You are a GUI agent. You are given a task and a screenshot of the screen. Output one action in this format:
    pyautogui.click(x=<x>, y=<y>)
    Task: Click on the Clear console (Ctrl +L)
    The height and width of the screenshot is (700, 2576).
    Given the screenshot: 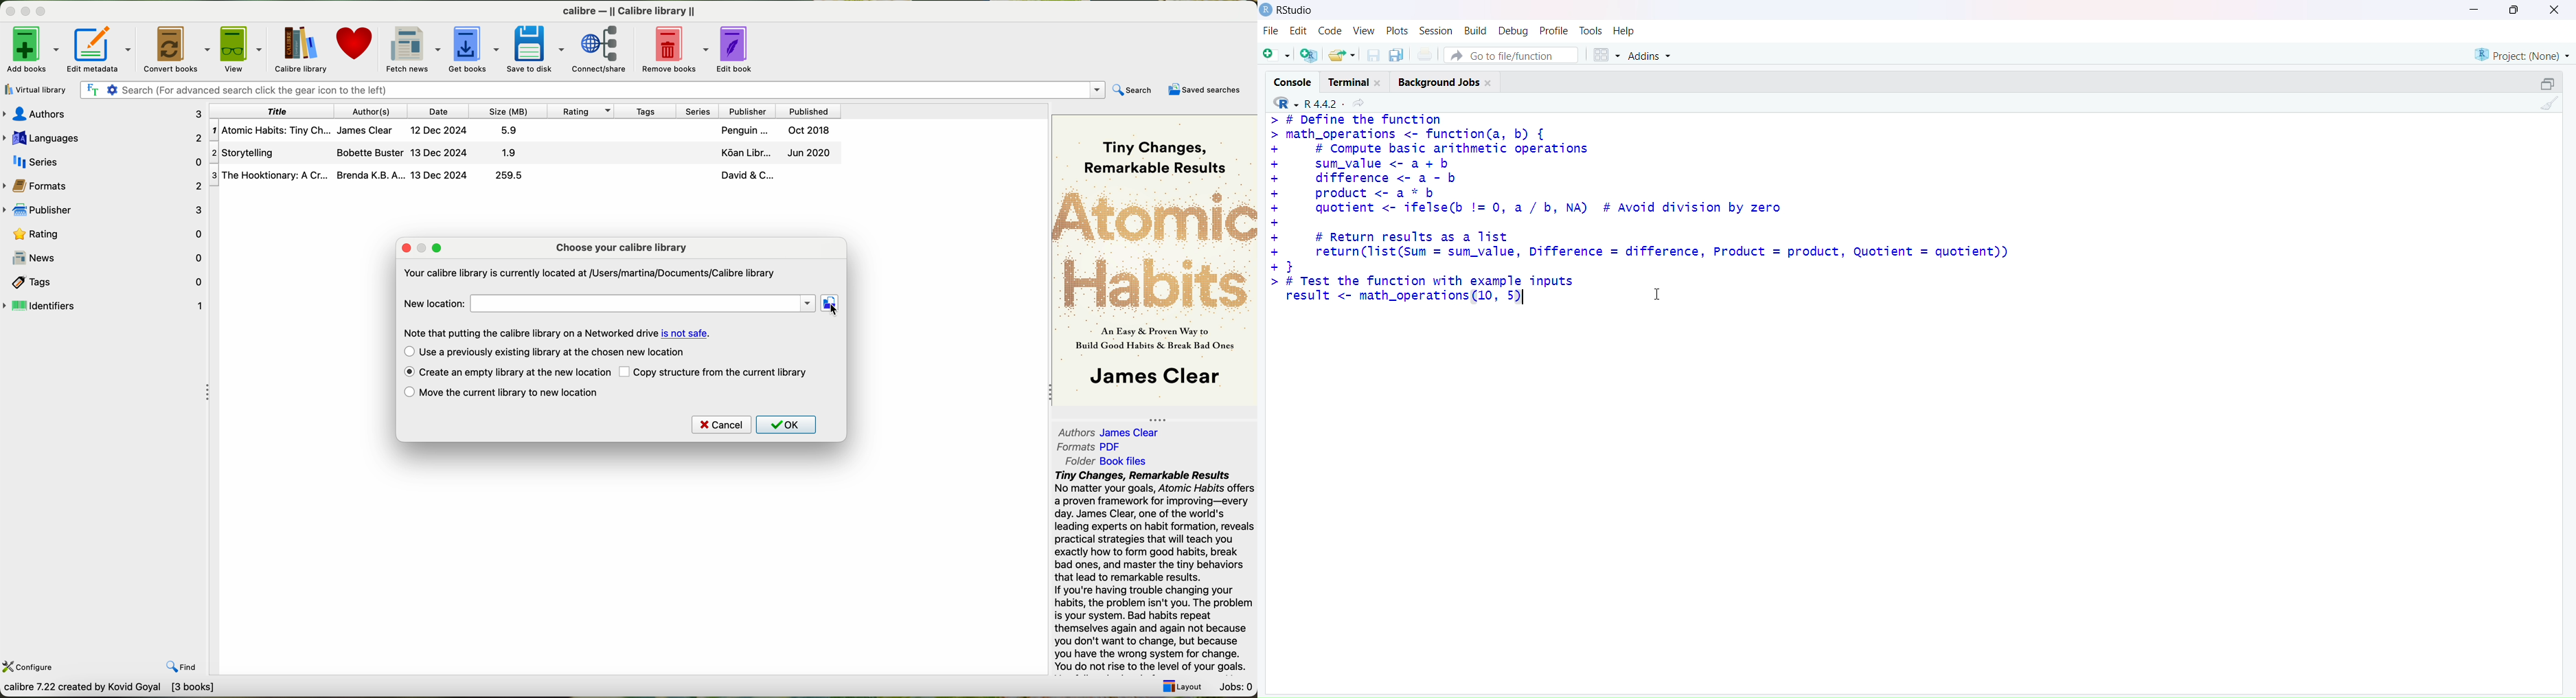 What is the action you would take?
    pyautogui.click(x=2546, y=106)
    